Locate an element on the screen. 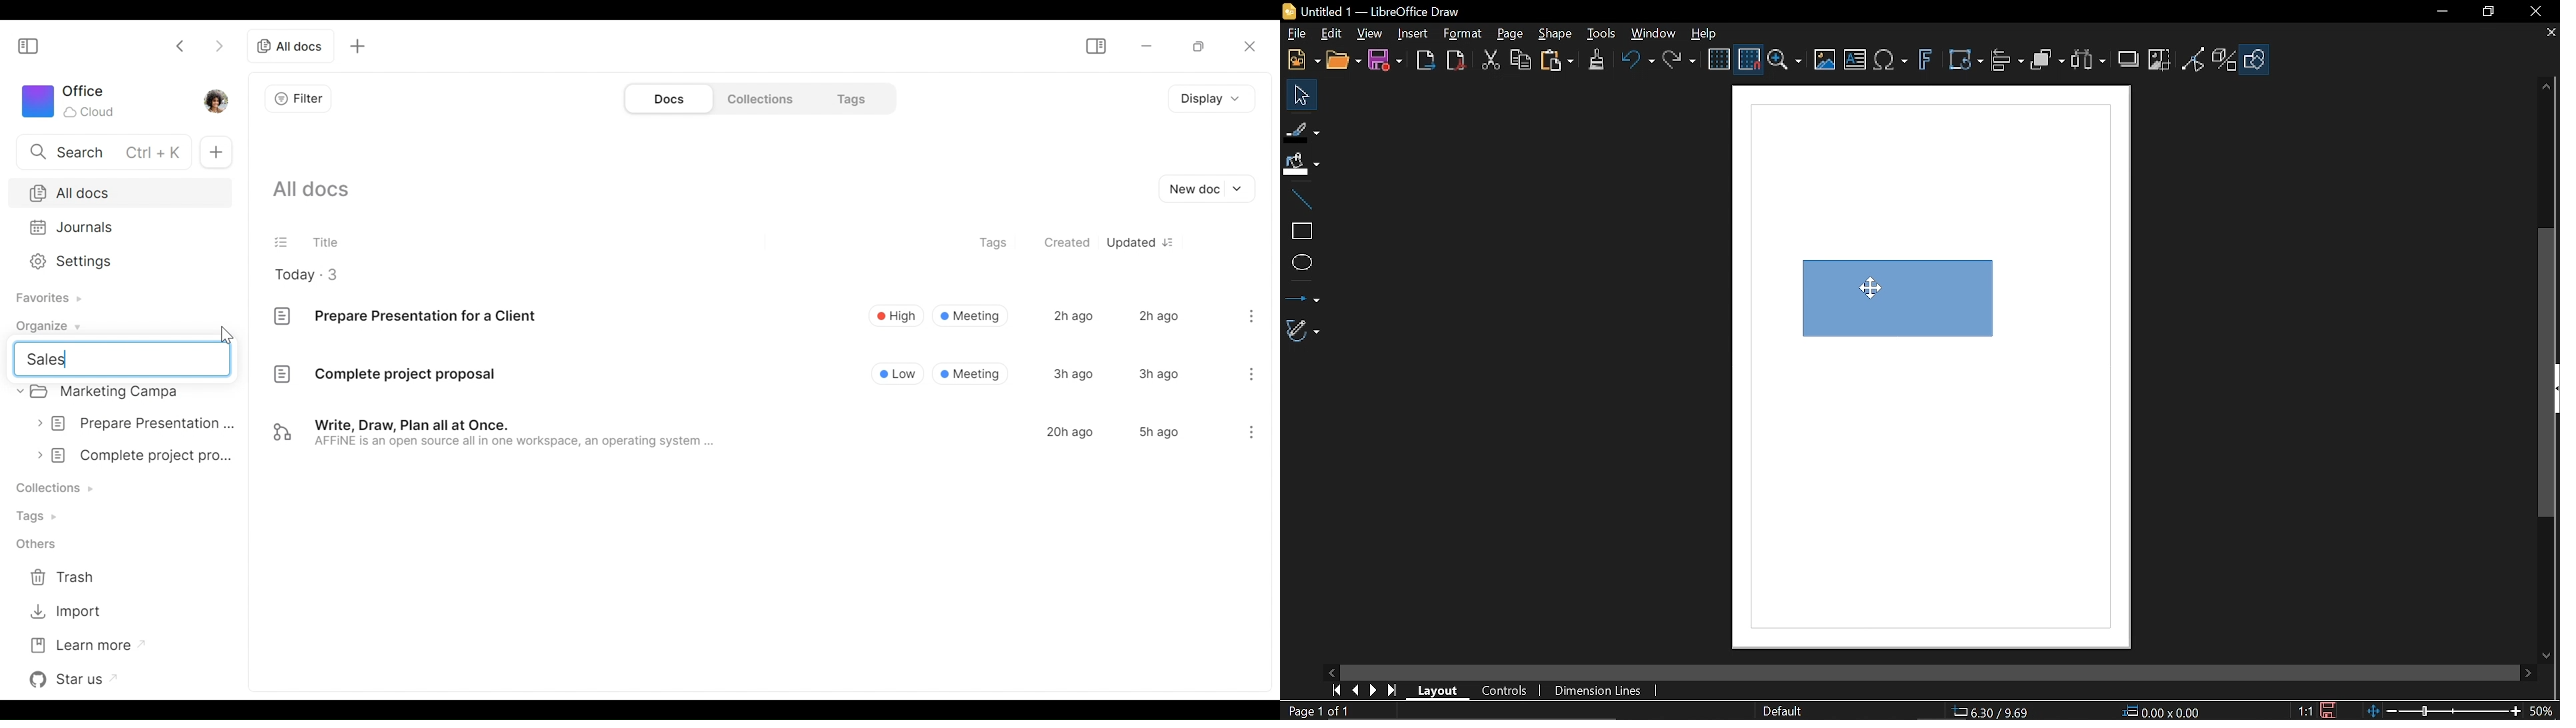 Image resolution: width=2576 pixels, height=728 pixels. 5h ago is located at coordinates (1158, 432).